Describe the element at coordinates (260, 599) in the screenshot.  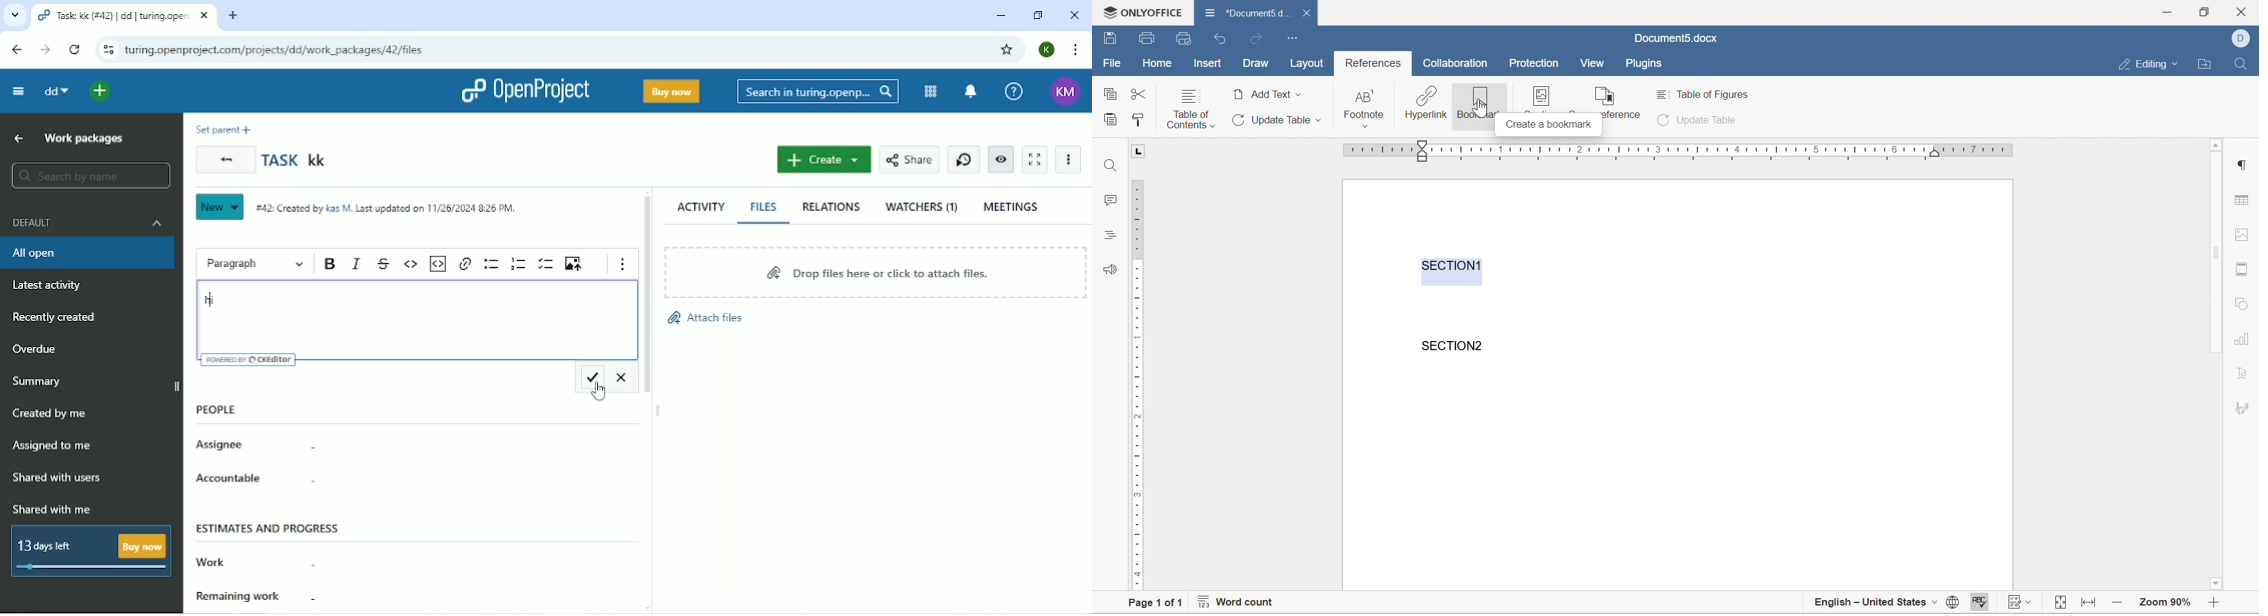
I see `Remaining work` at that location.